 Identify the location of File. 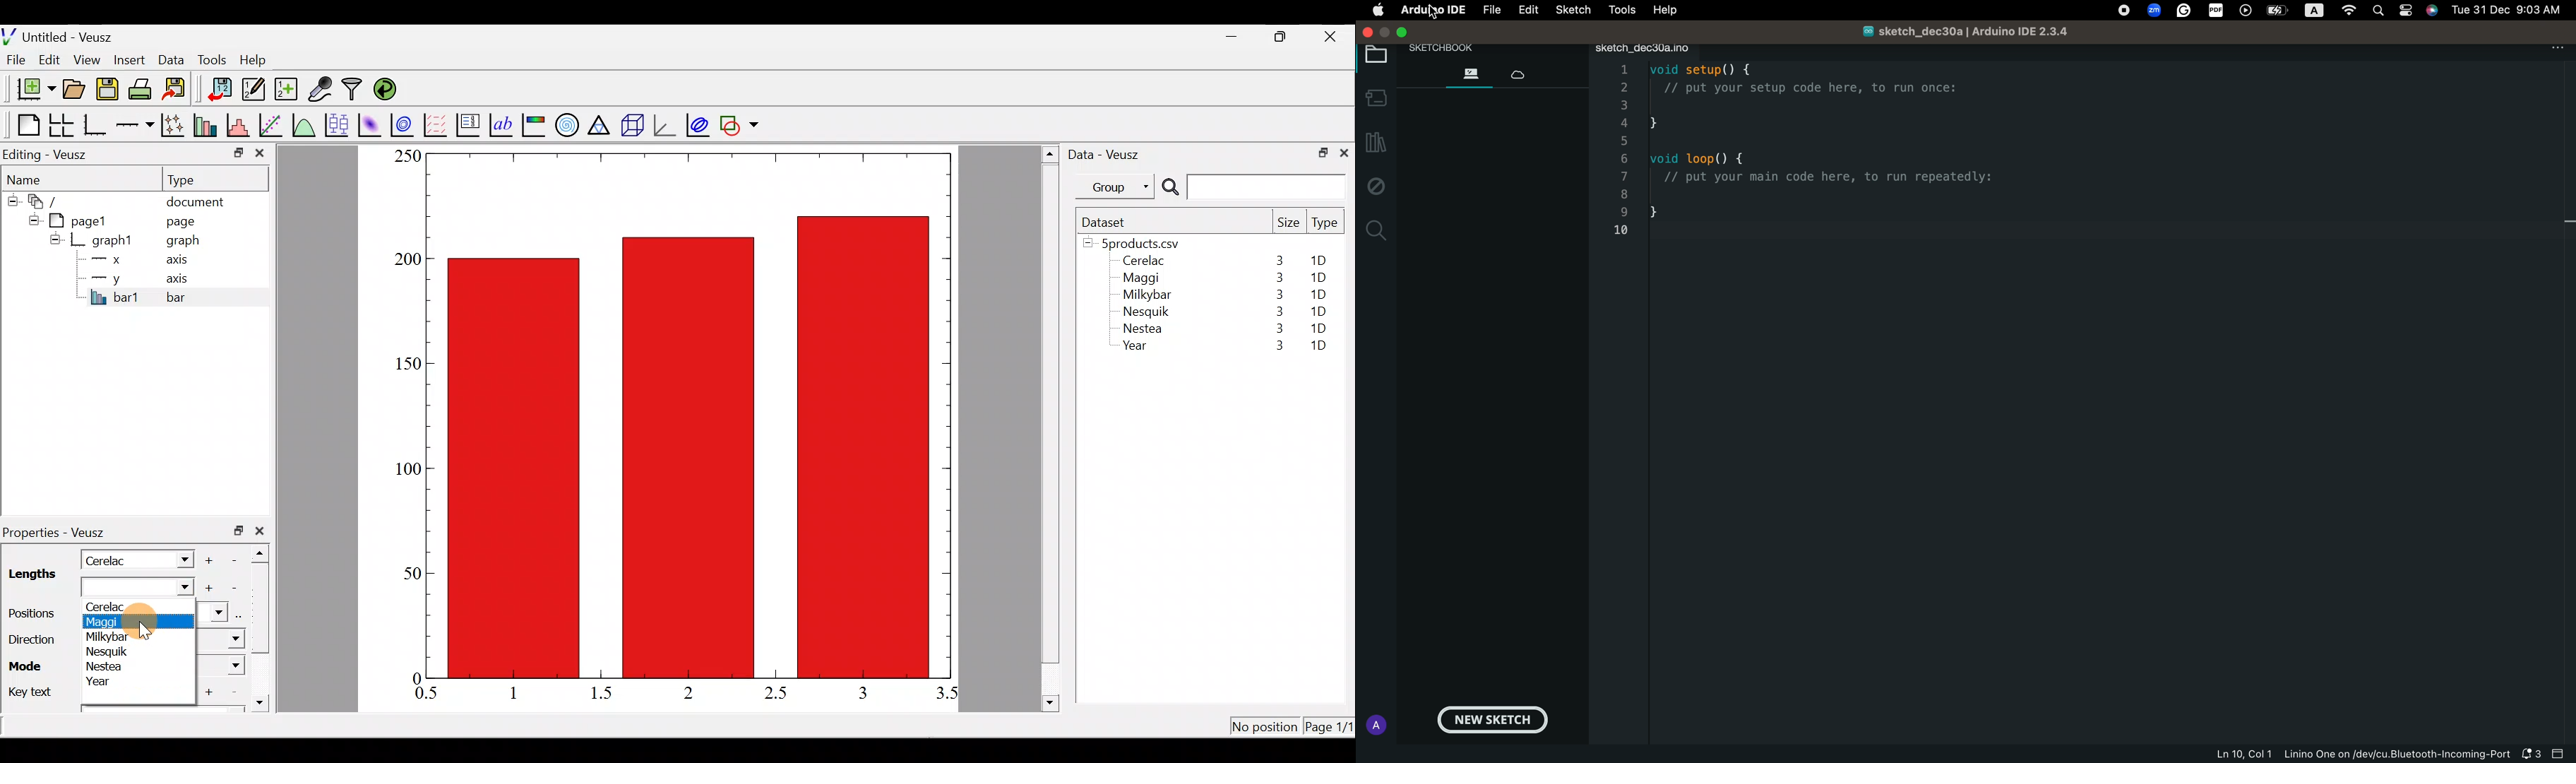
(13, 60).